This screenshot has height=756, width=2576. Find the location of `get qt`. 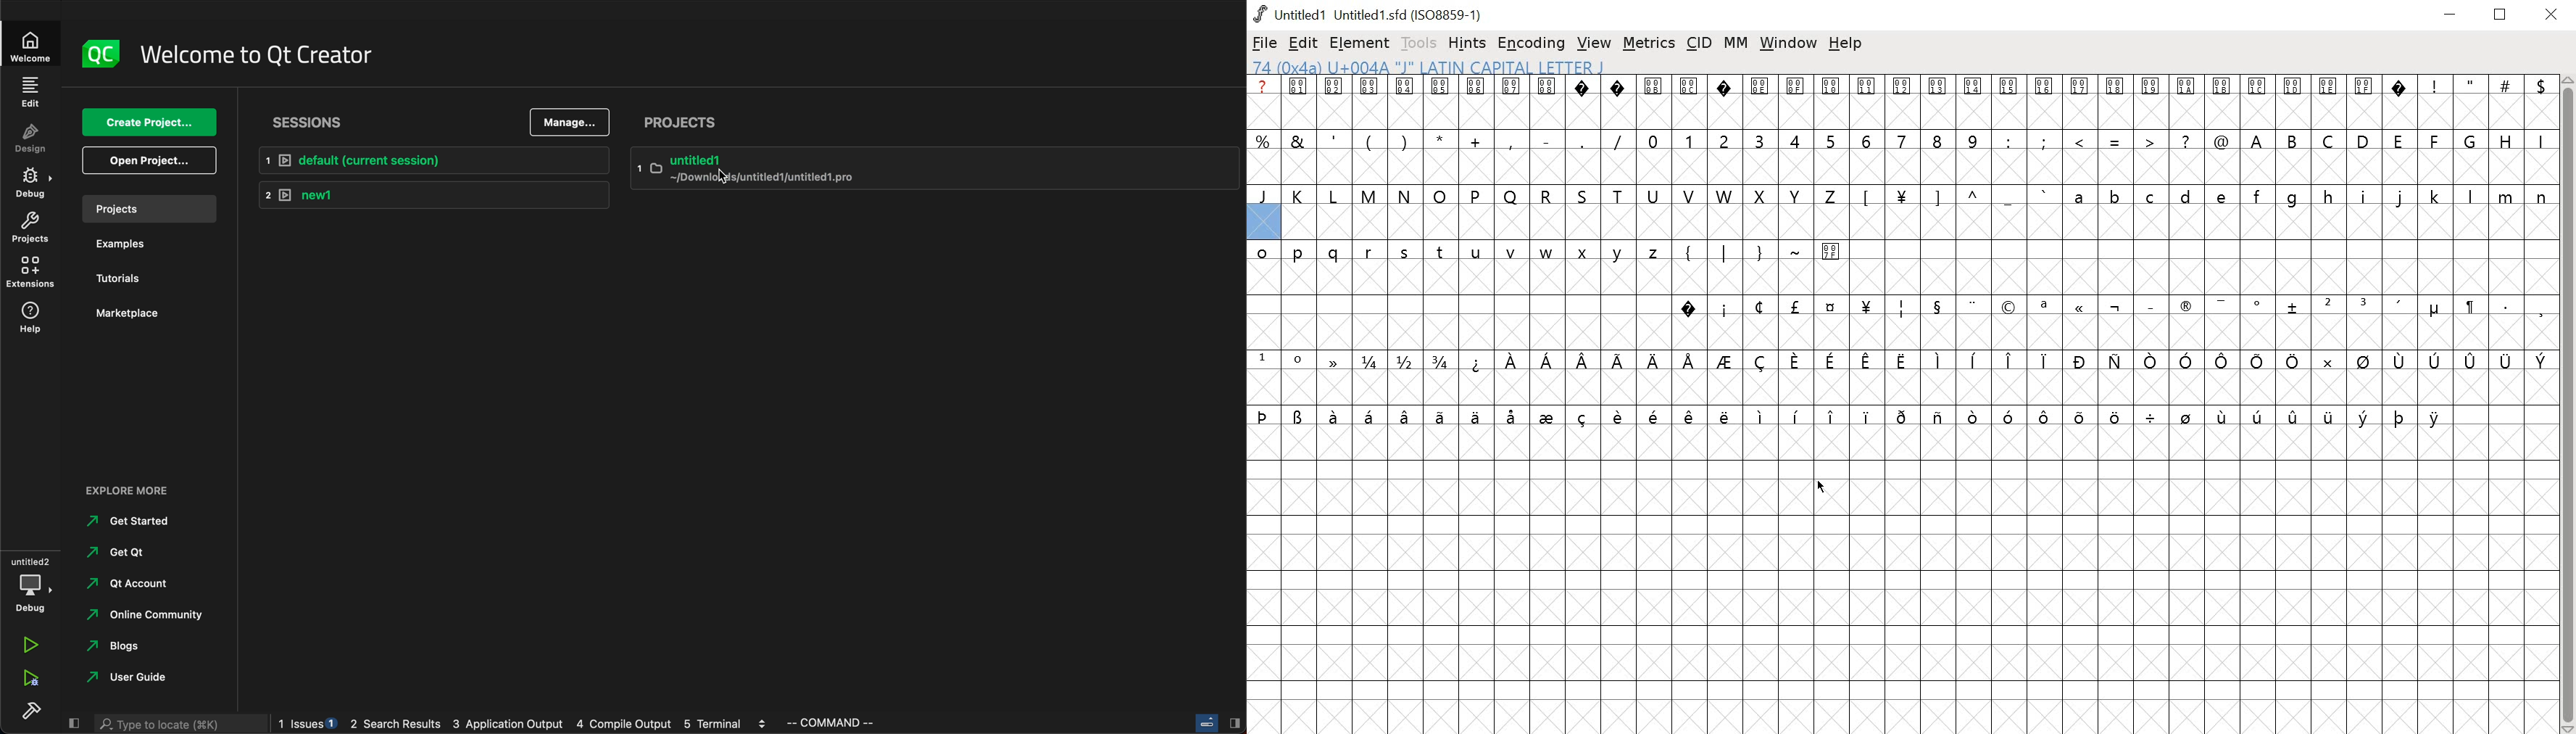

get qt is located at coordinates (135, 552).